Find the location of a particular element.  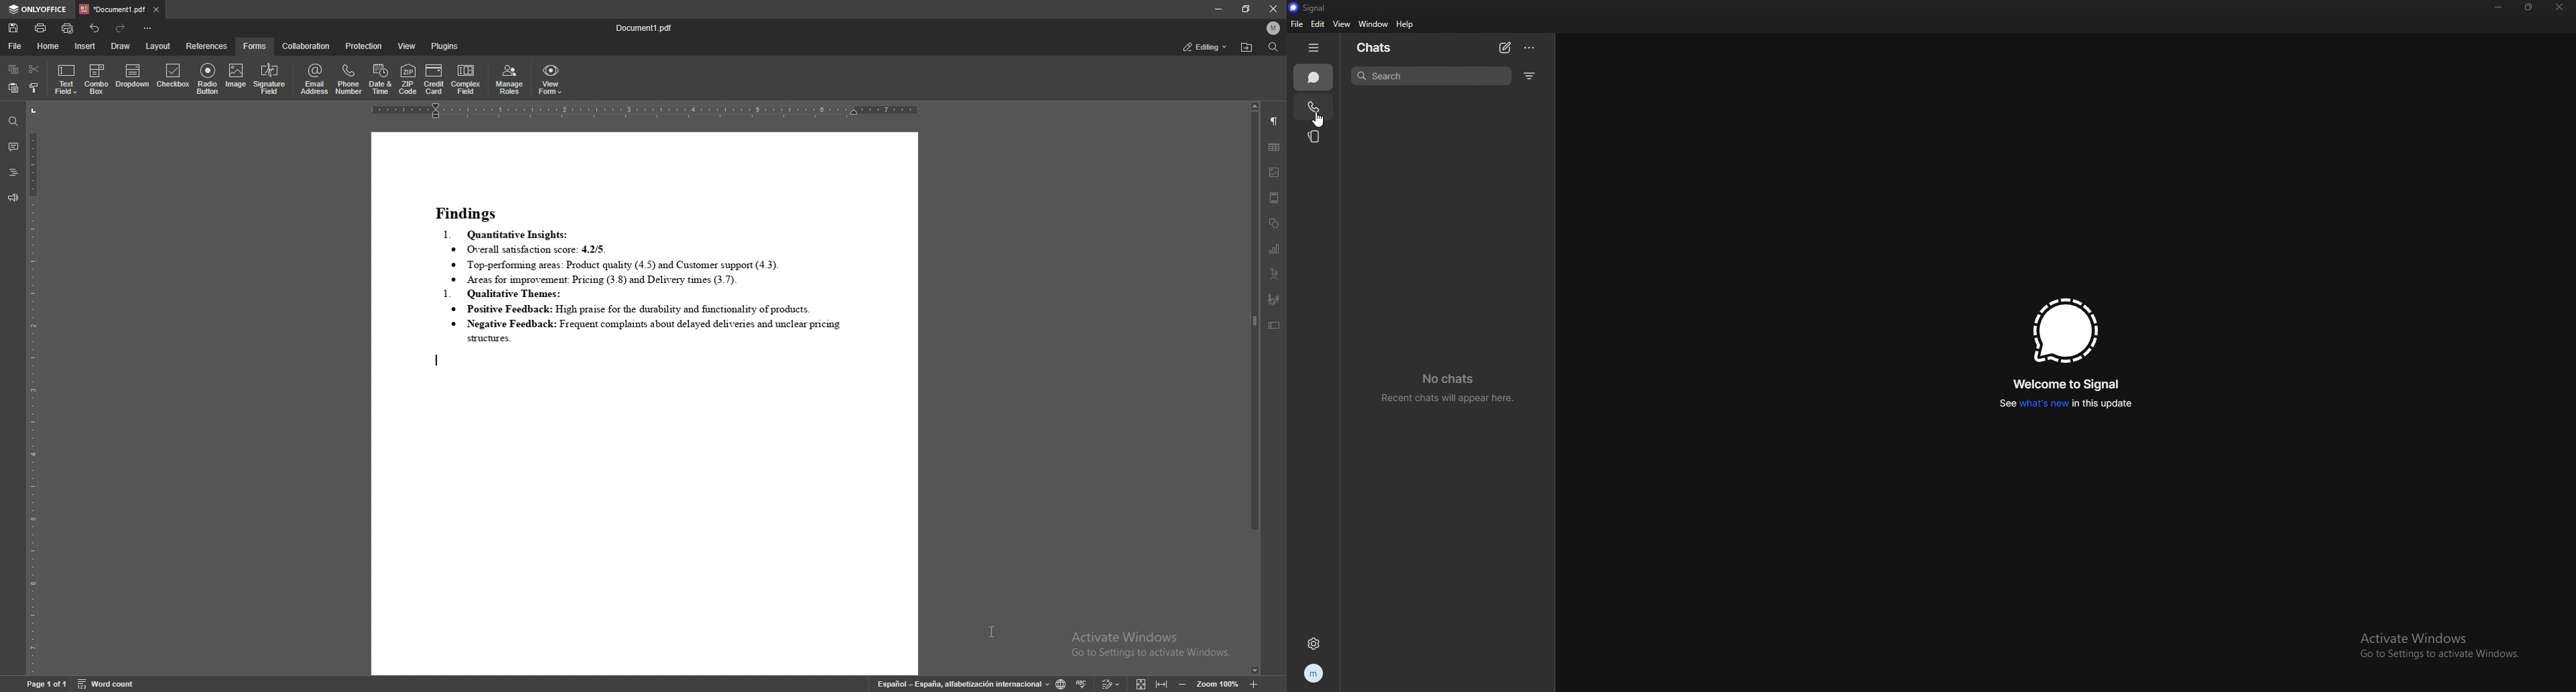

save is located at coordinates (13, 28).